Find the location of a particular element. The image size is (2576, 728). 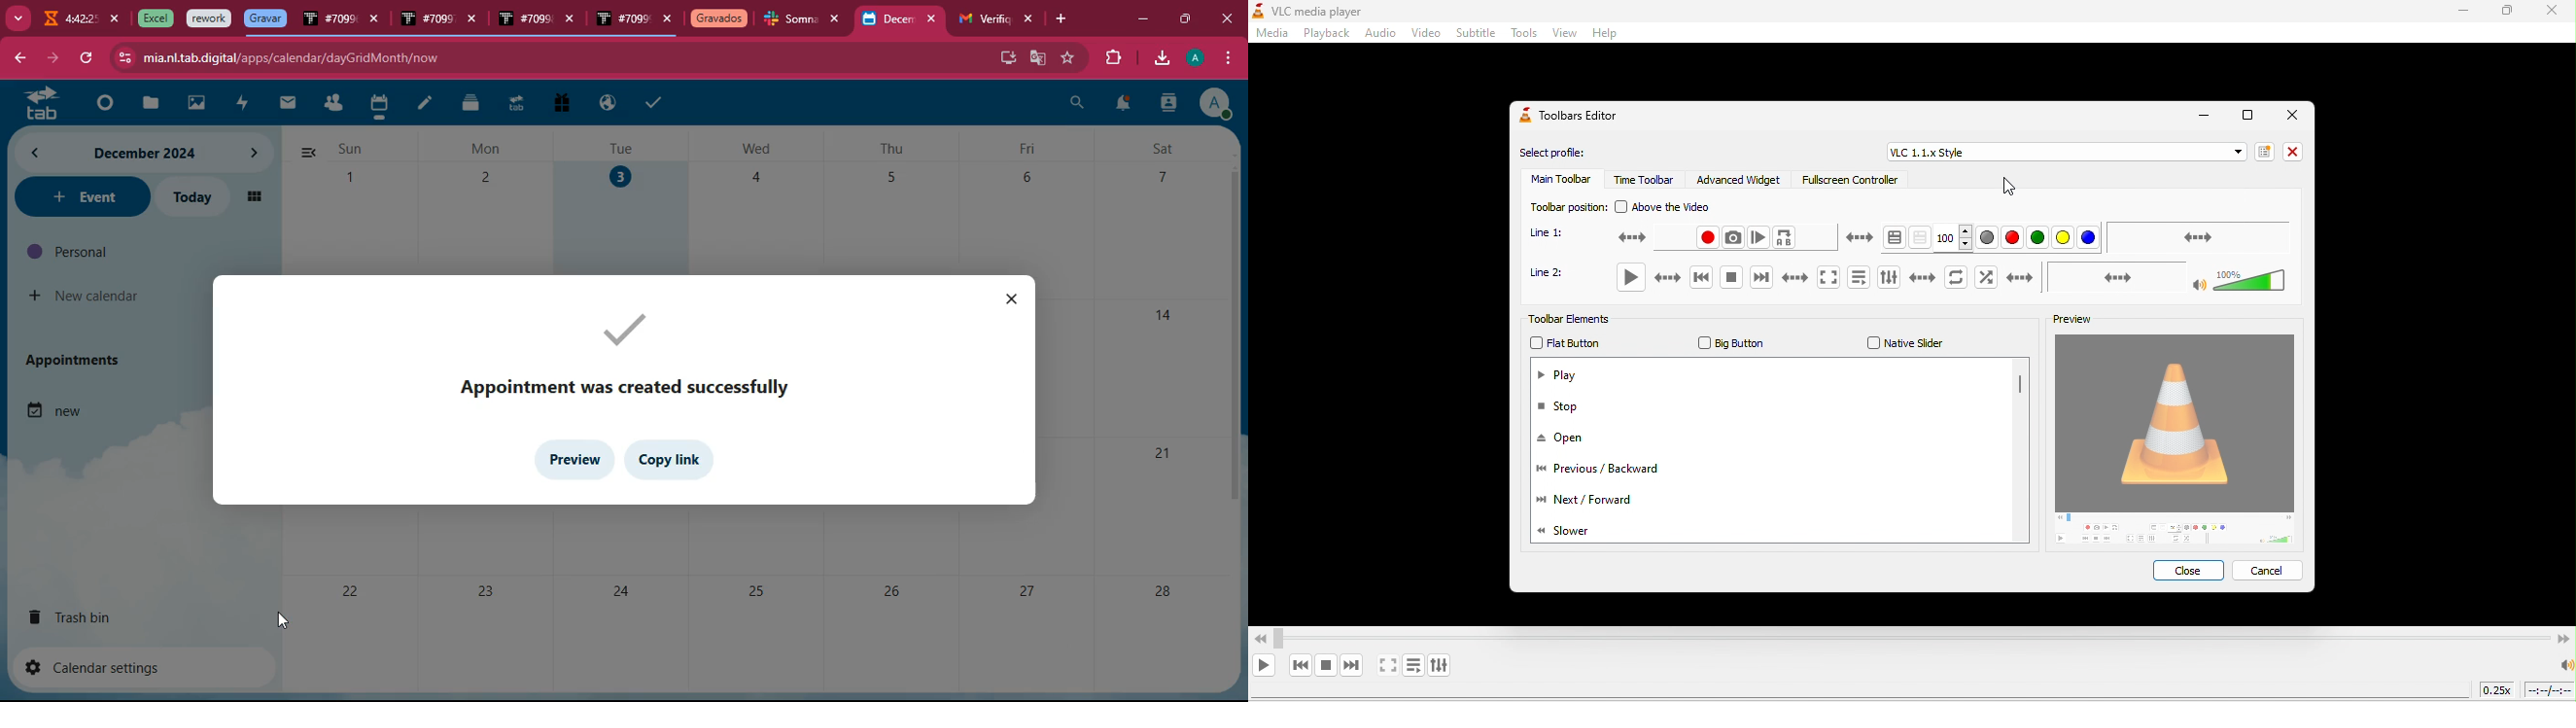

mail is located at coordinates (288, 103).